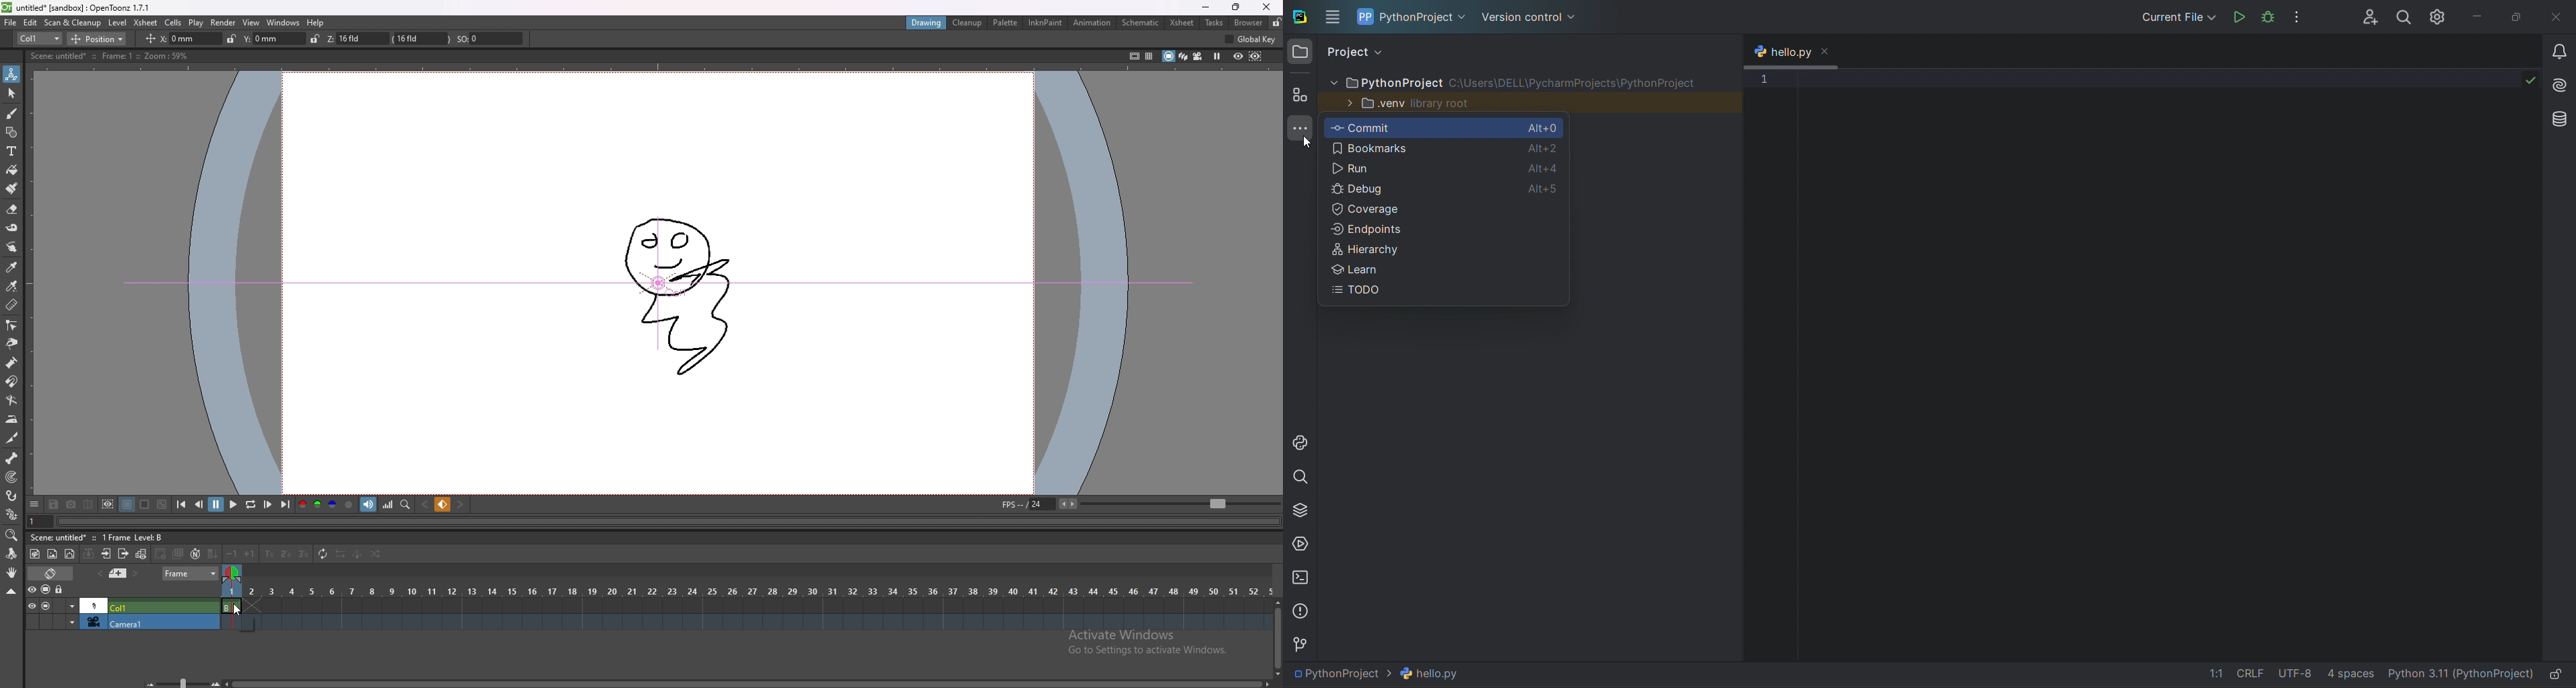 The height and width of the screenshot is (700, 2576). What do you see at coordinates (746, 589) in the screenshot?
I see `time` at bounding box center [746, 589].